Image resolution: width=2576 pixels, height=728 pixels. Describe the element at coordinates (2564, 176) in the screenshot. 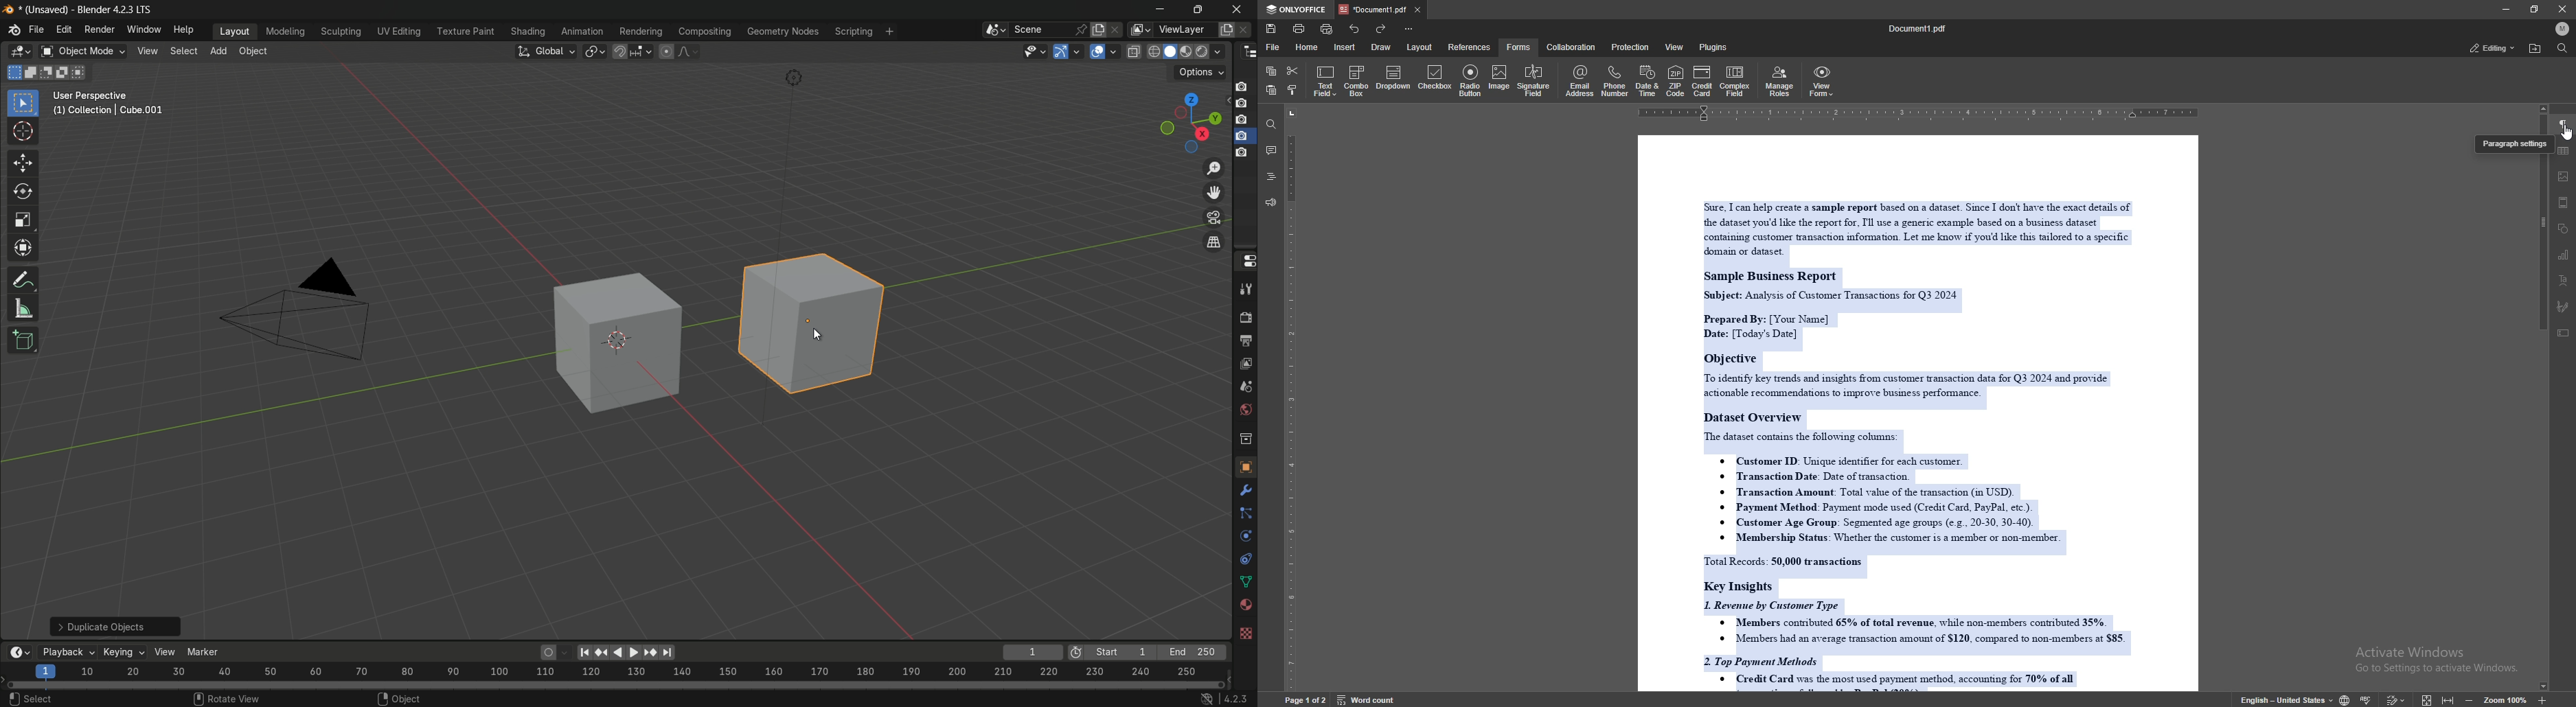

I see `images` at that location.